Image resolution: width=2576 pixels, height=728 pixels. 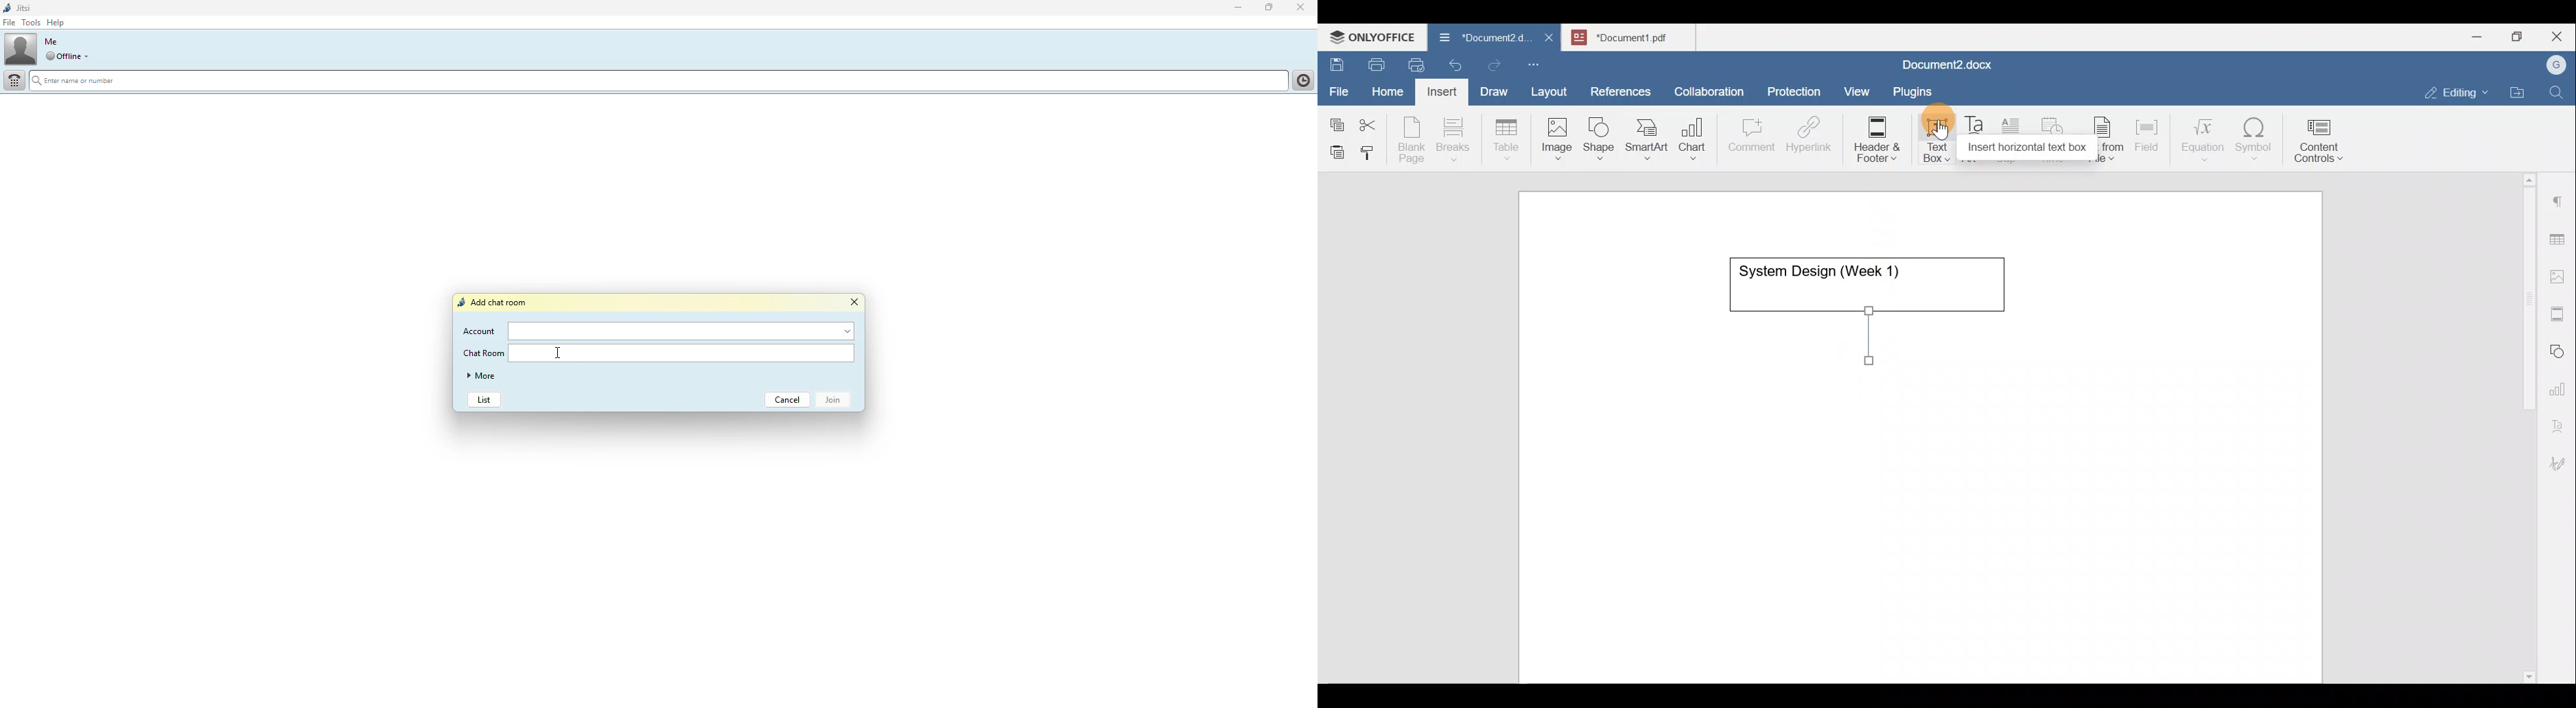 I want to click on Editing mode, so click(x=2457, y=90).